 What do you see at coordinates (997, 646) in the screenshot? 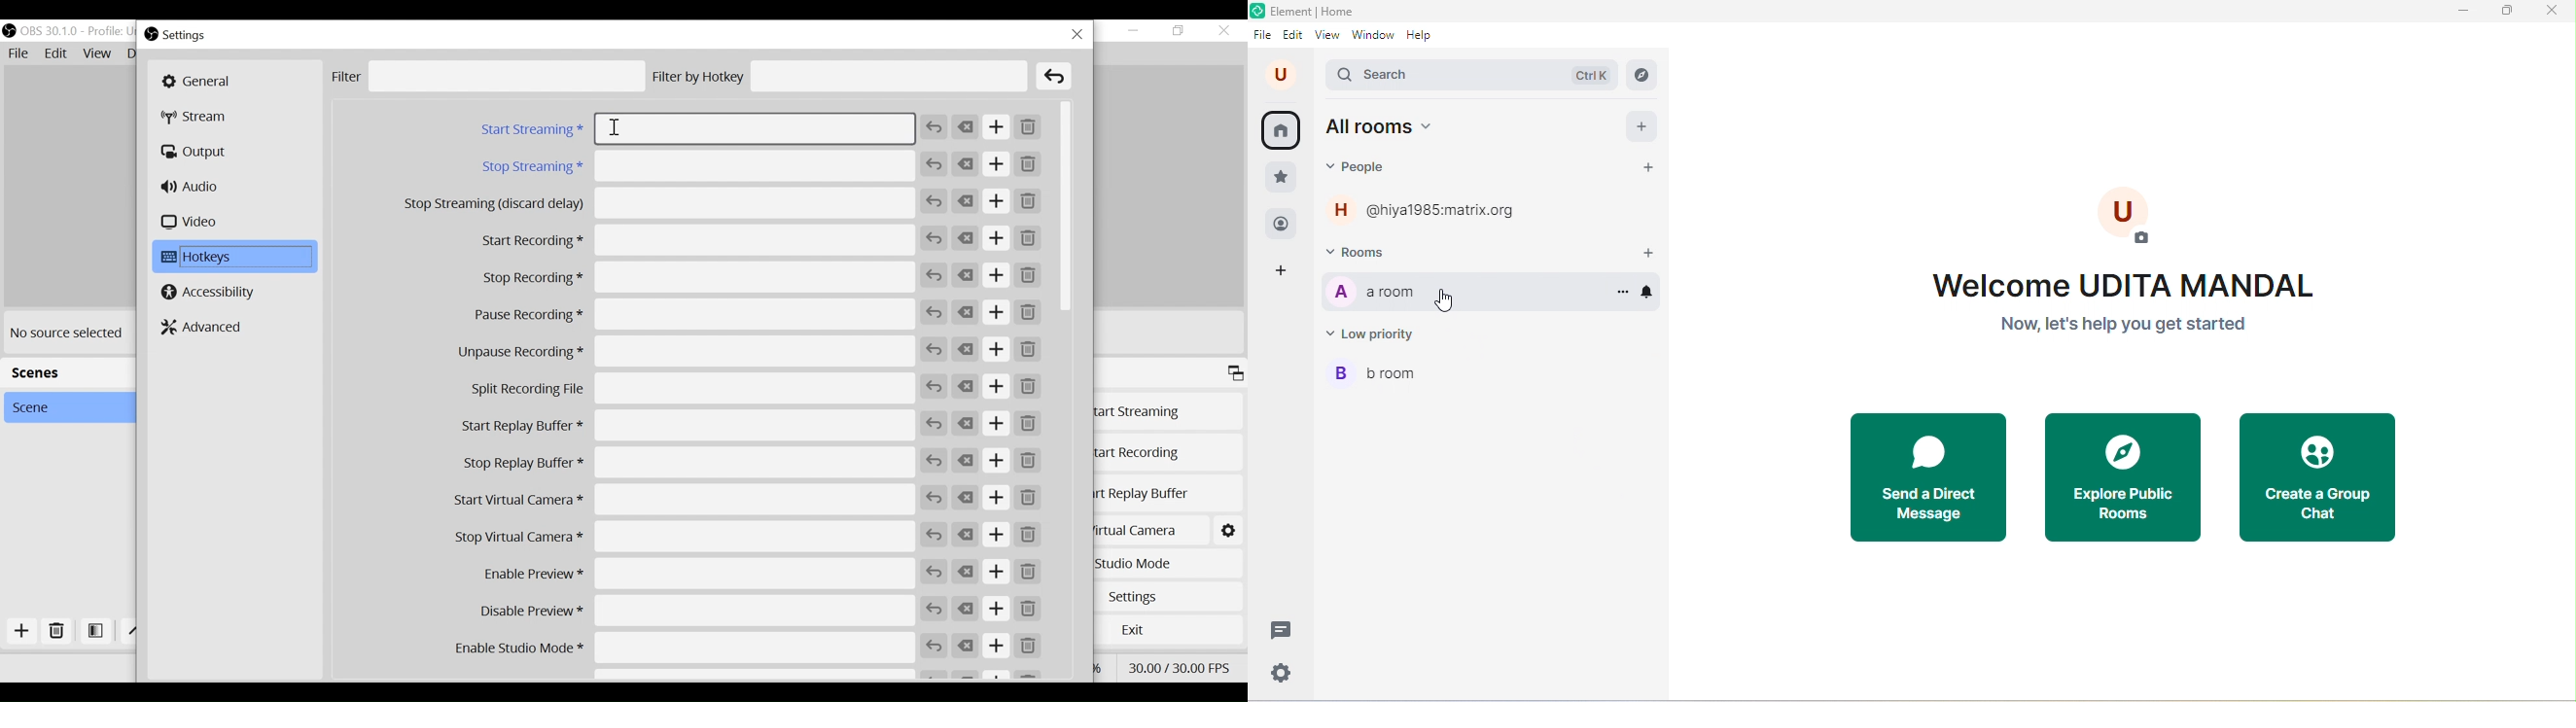
I see `Add` at bounding box center [997, 646].